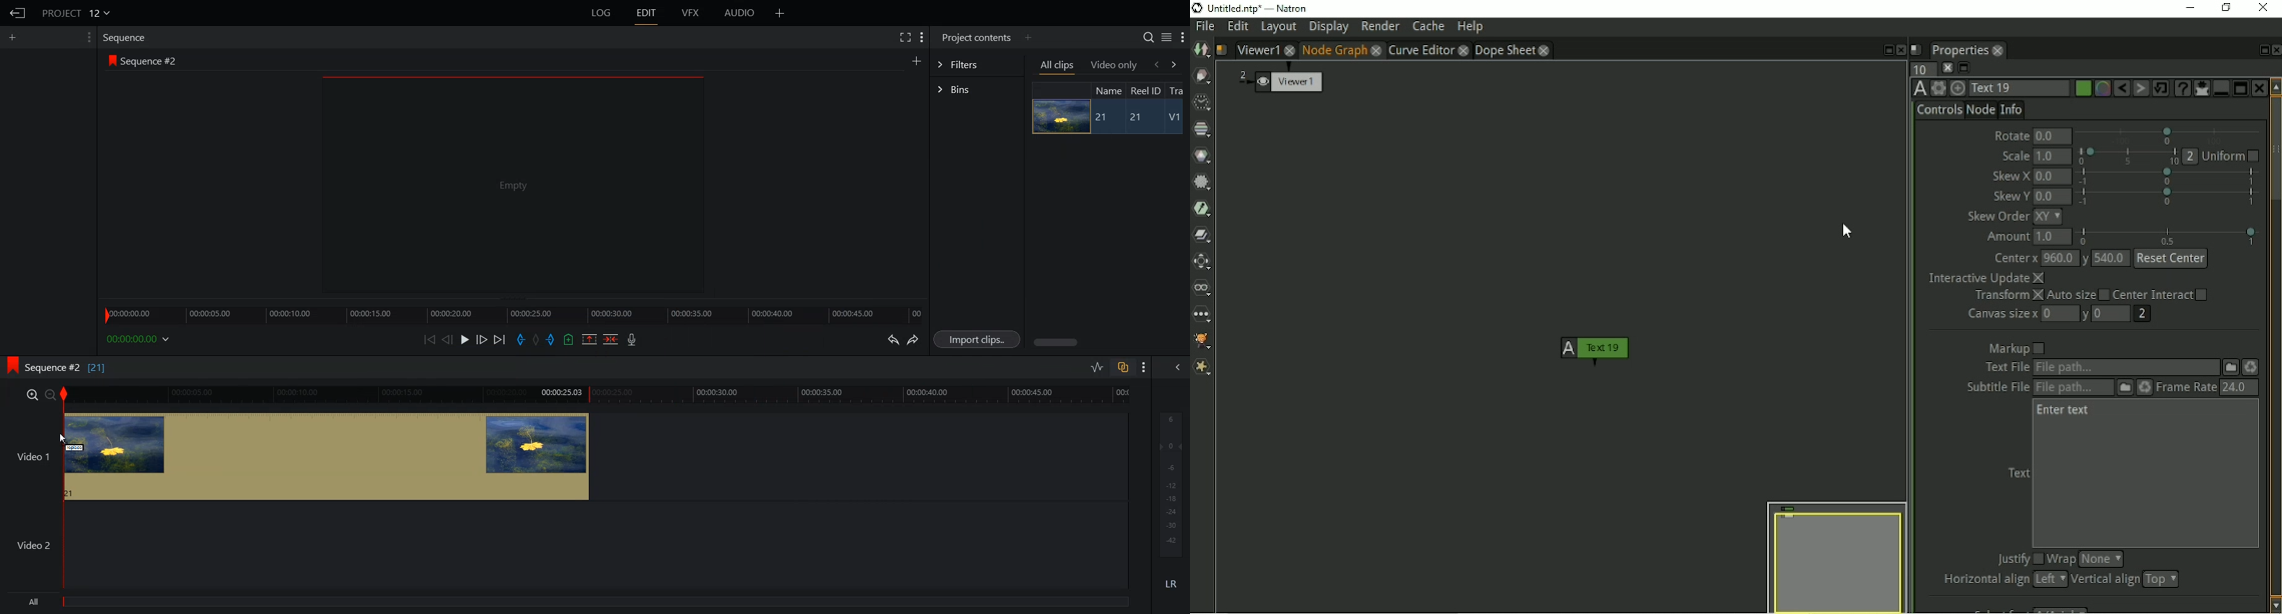 The image size is (2296, 616). Describe the element at coordinates (2127, 156) in the screenshot. I see `selection bar` at that location.